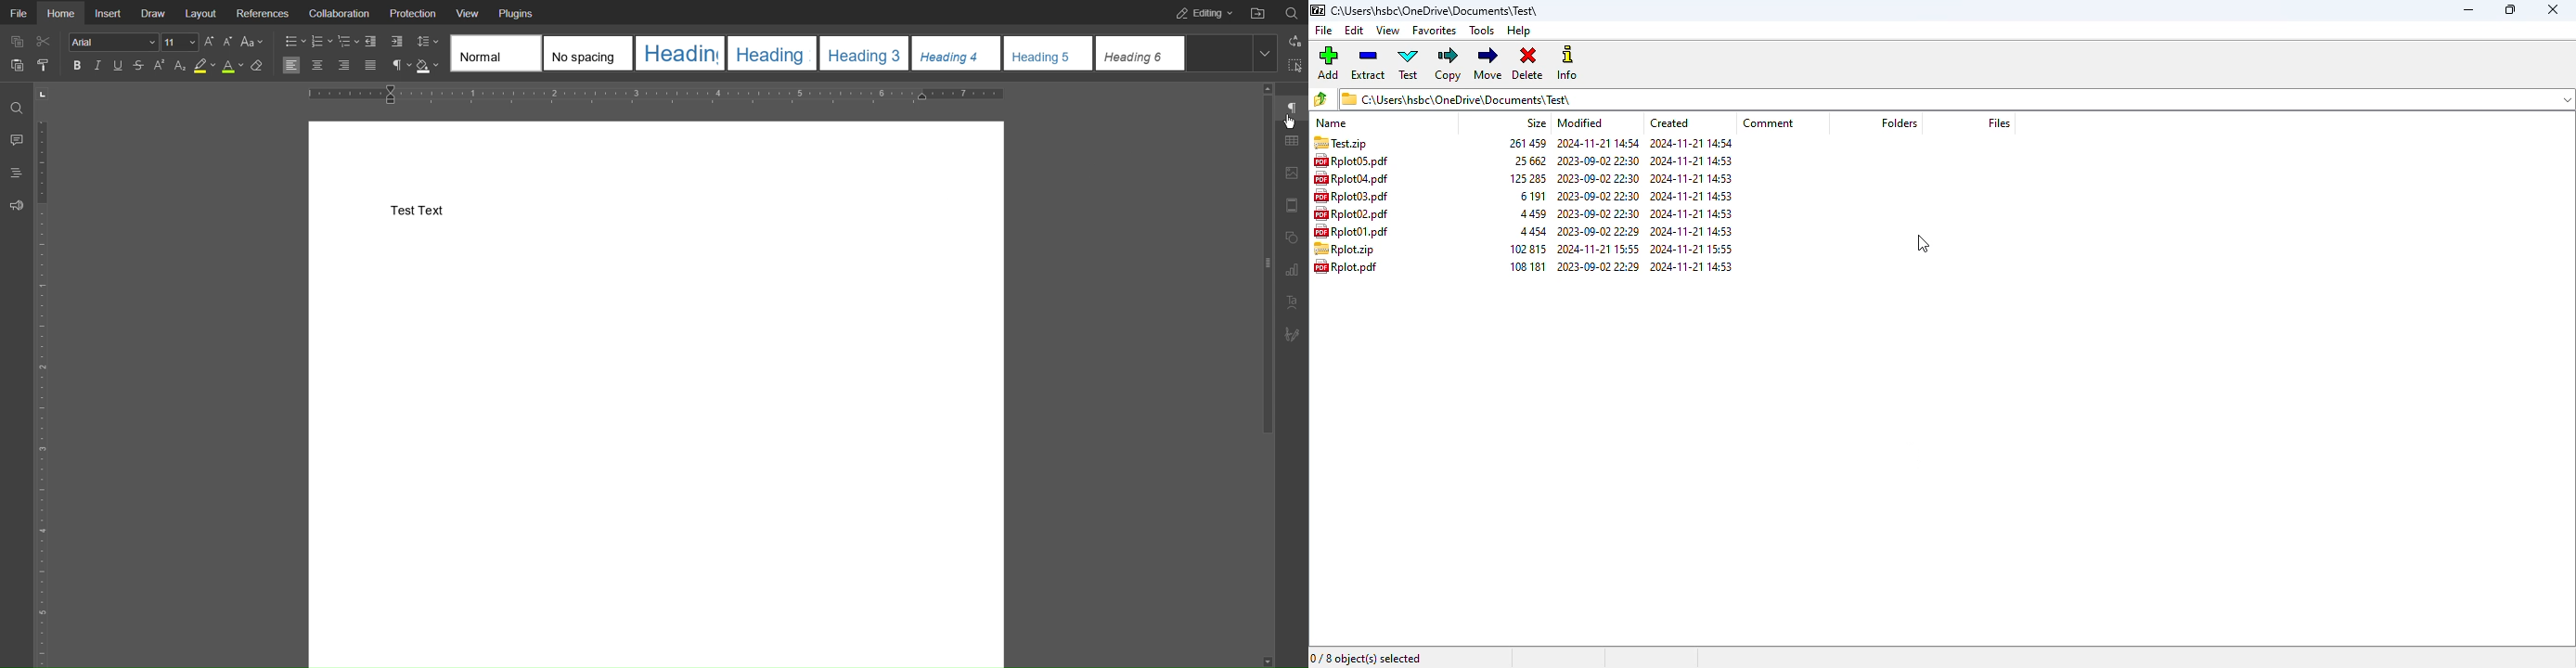  I want to click on View, so click(469, 12).